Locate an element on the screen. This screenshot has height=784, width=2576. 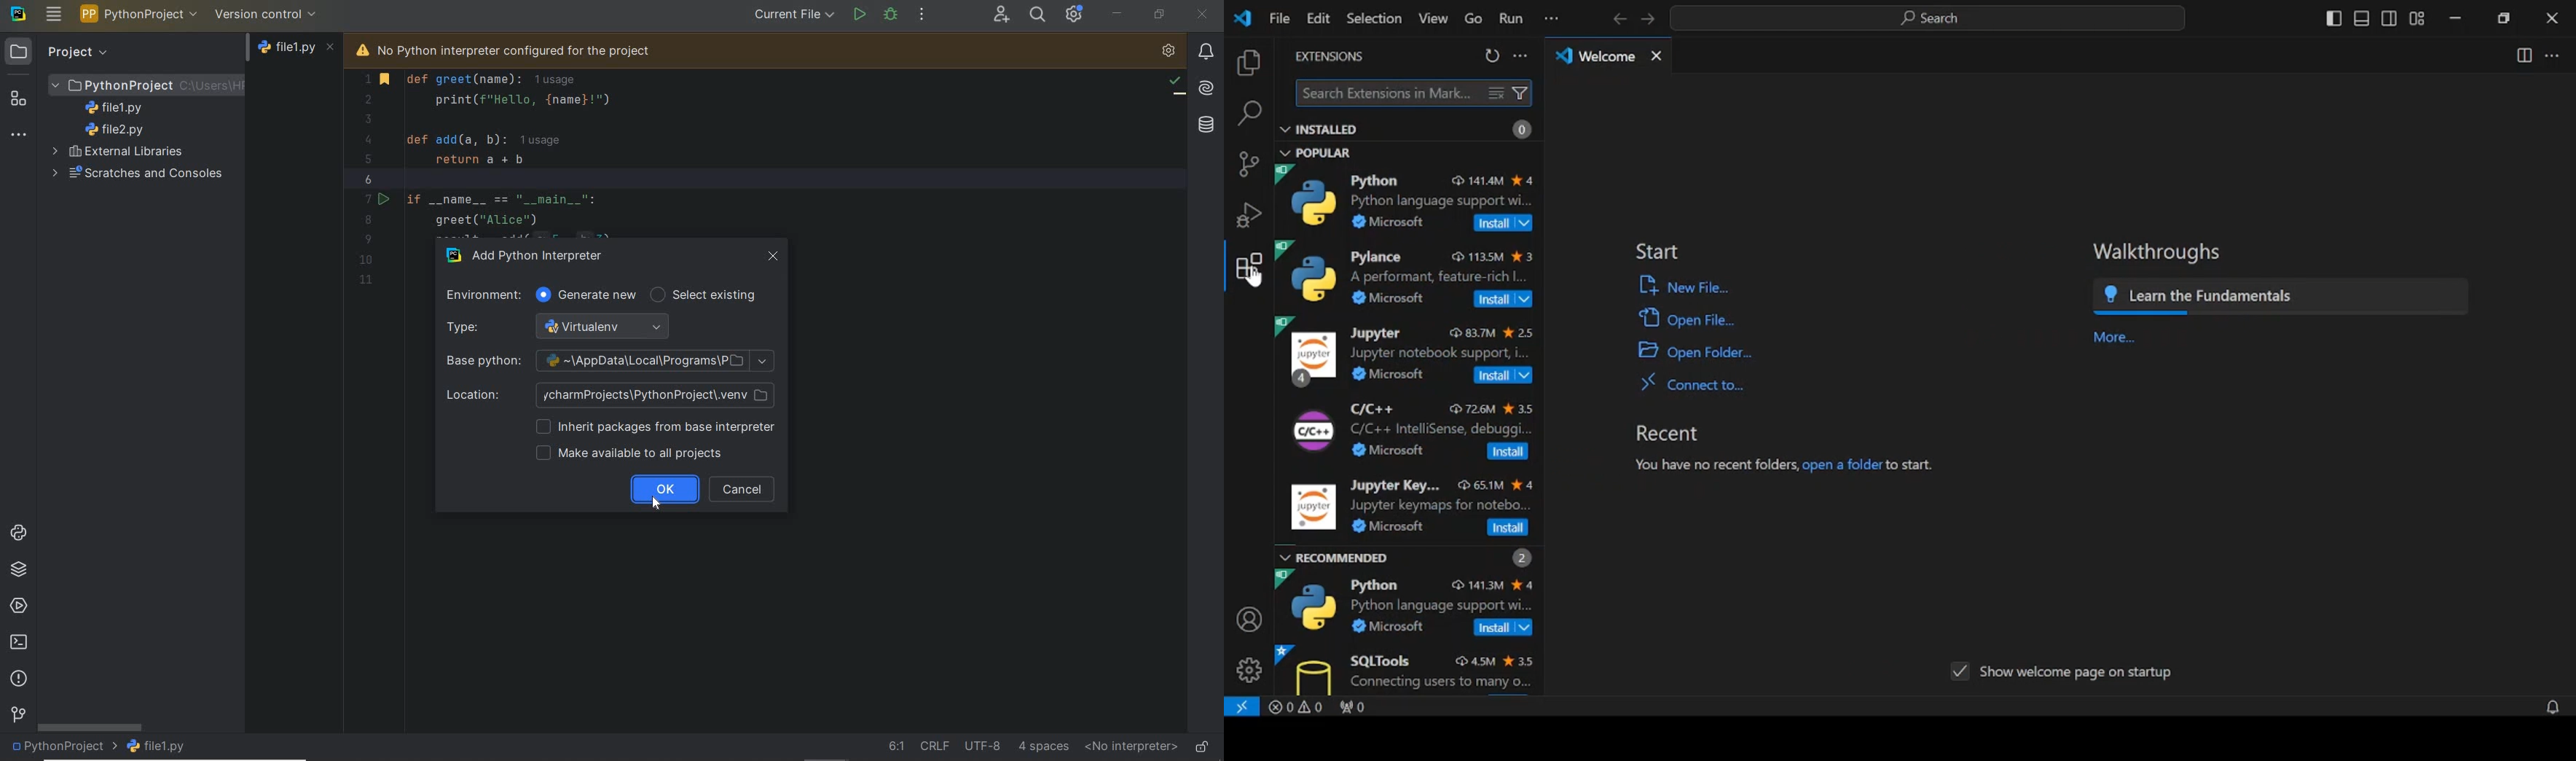
python packages is located at coordinates (20, 569).